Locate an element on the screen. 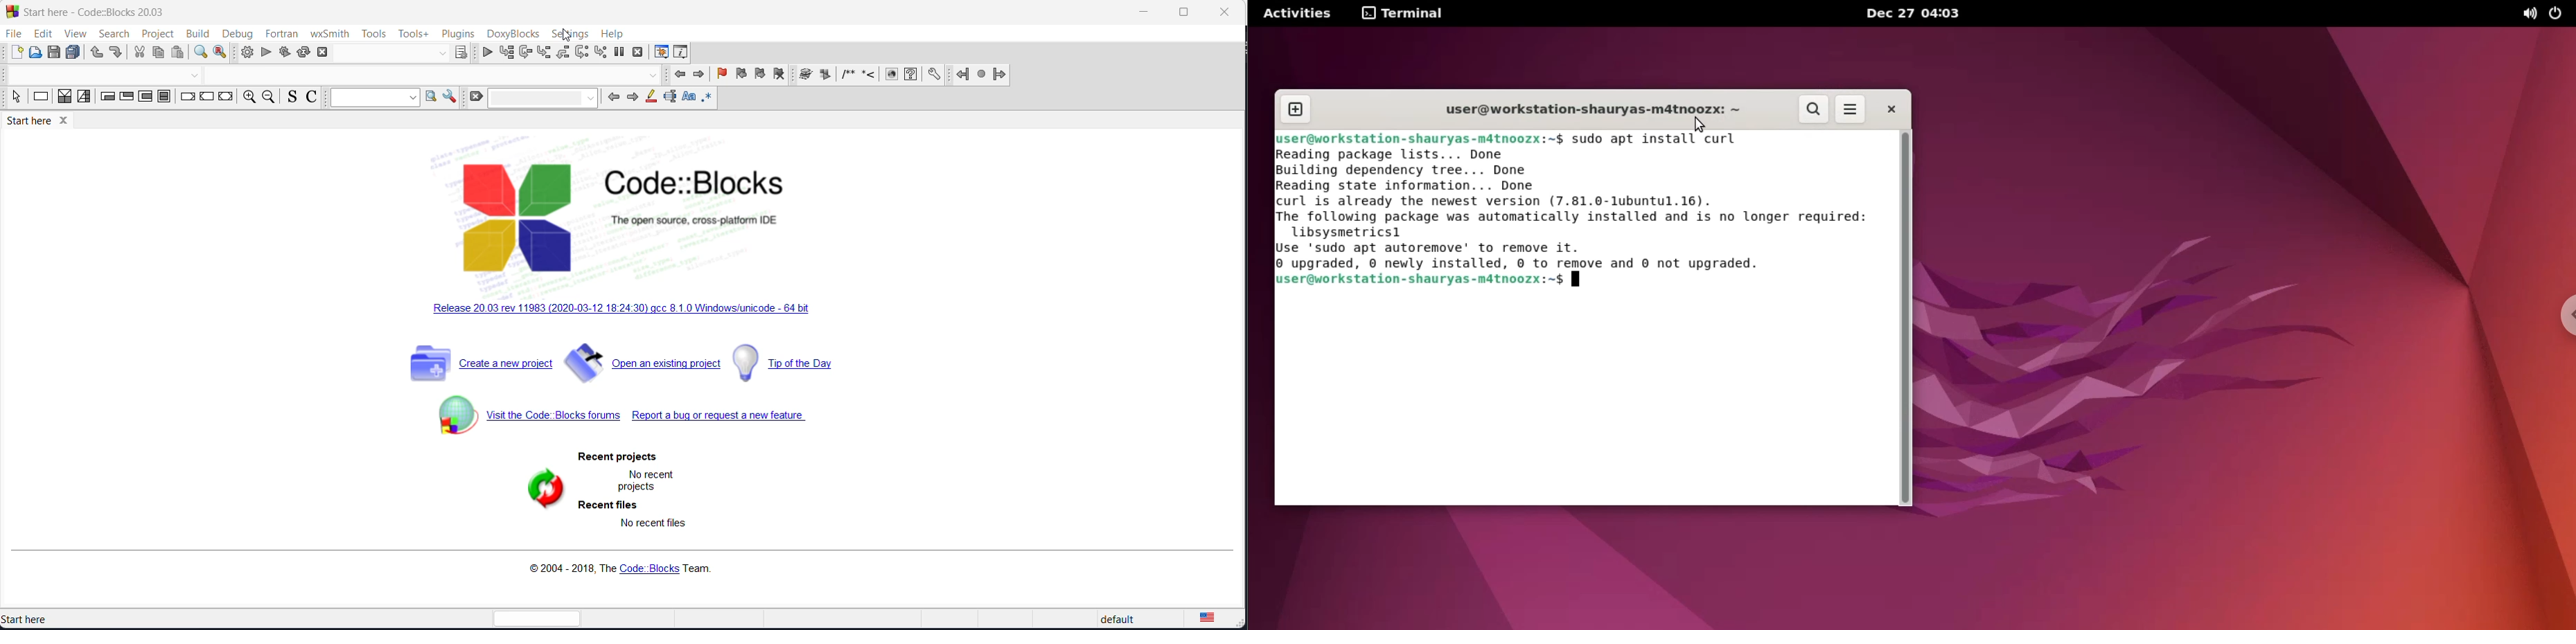 The height and width of the screenshot is (644, 2576). dropdown is located at coordinates (653, 75).